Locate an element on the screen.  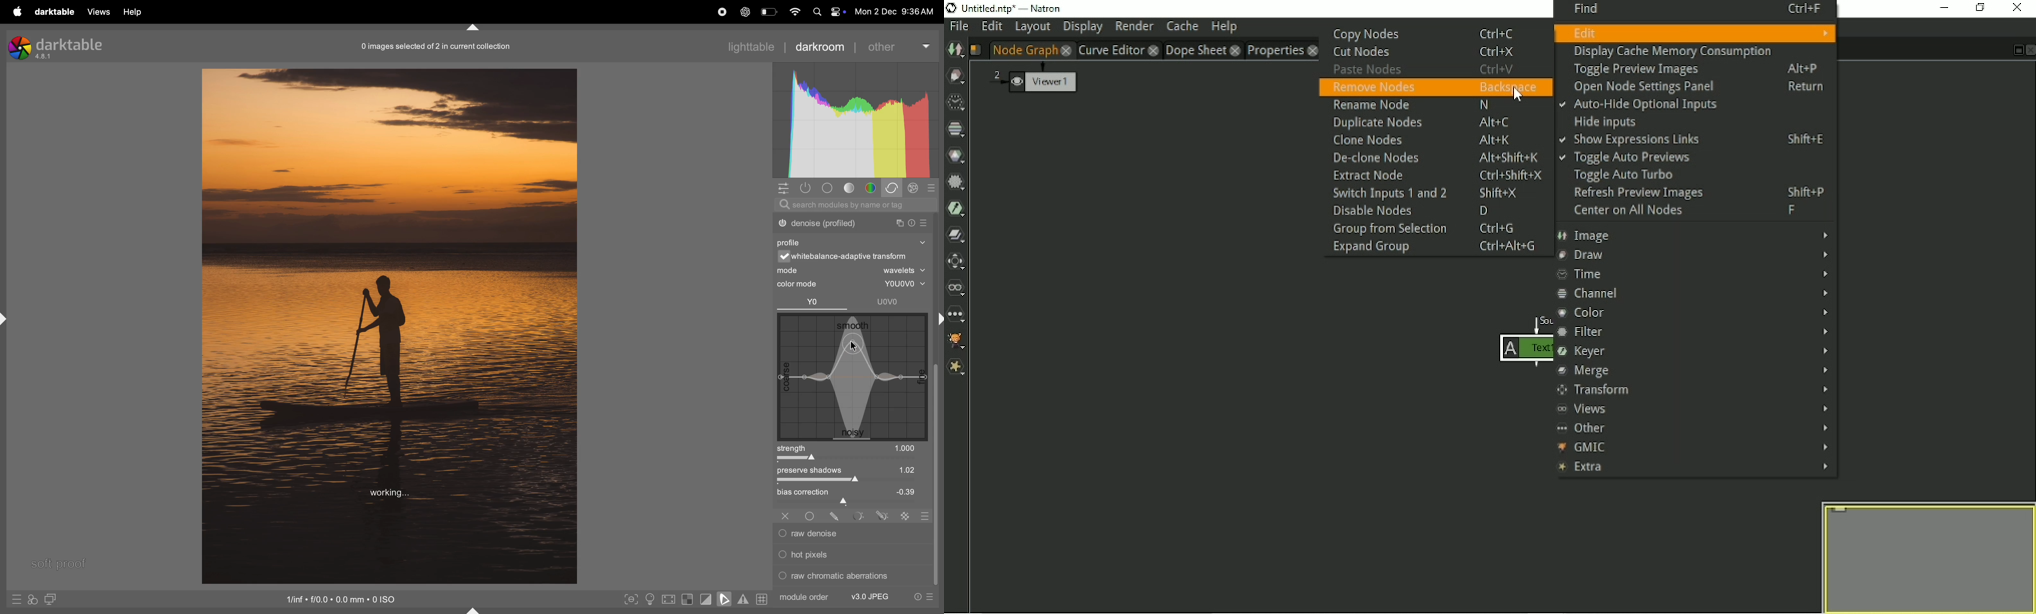
correct is located at coordinates (894, 189).